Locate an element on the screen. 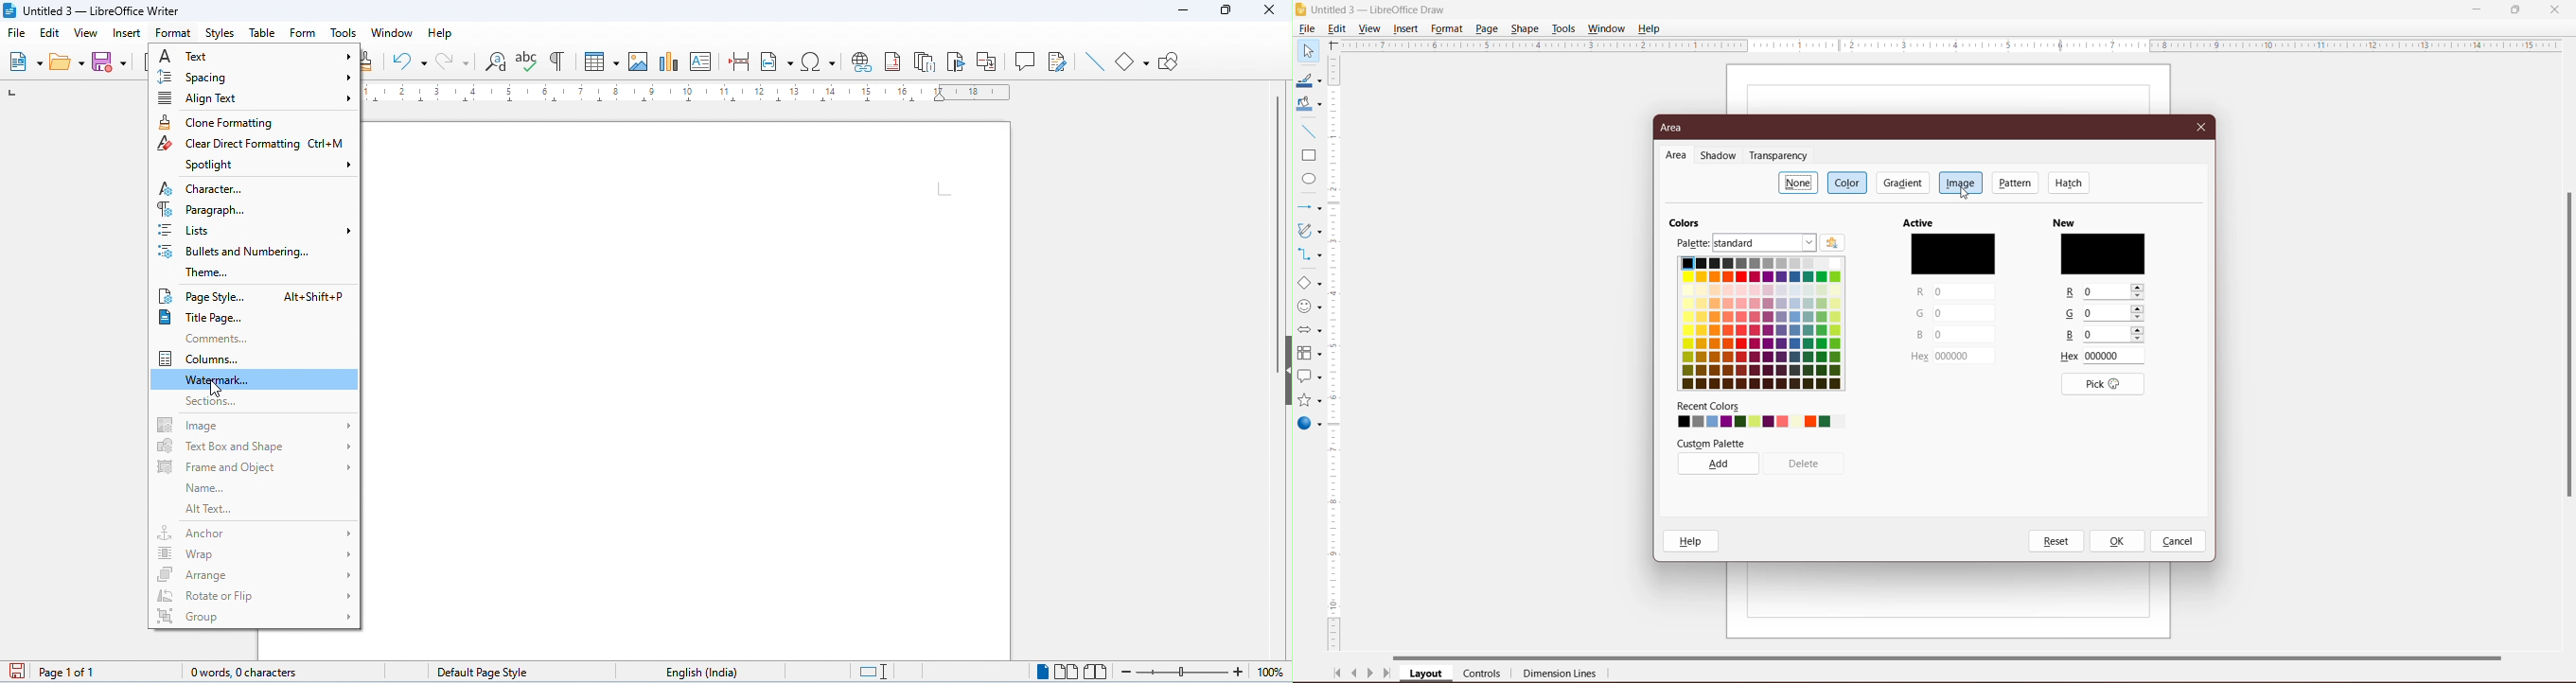  editor is located at coordinates (690, 389).